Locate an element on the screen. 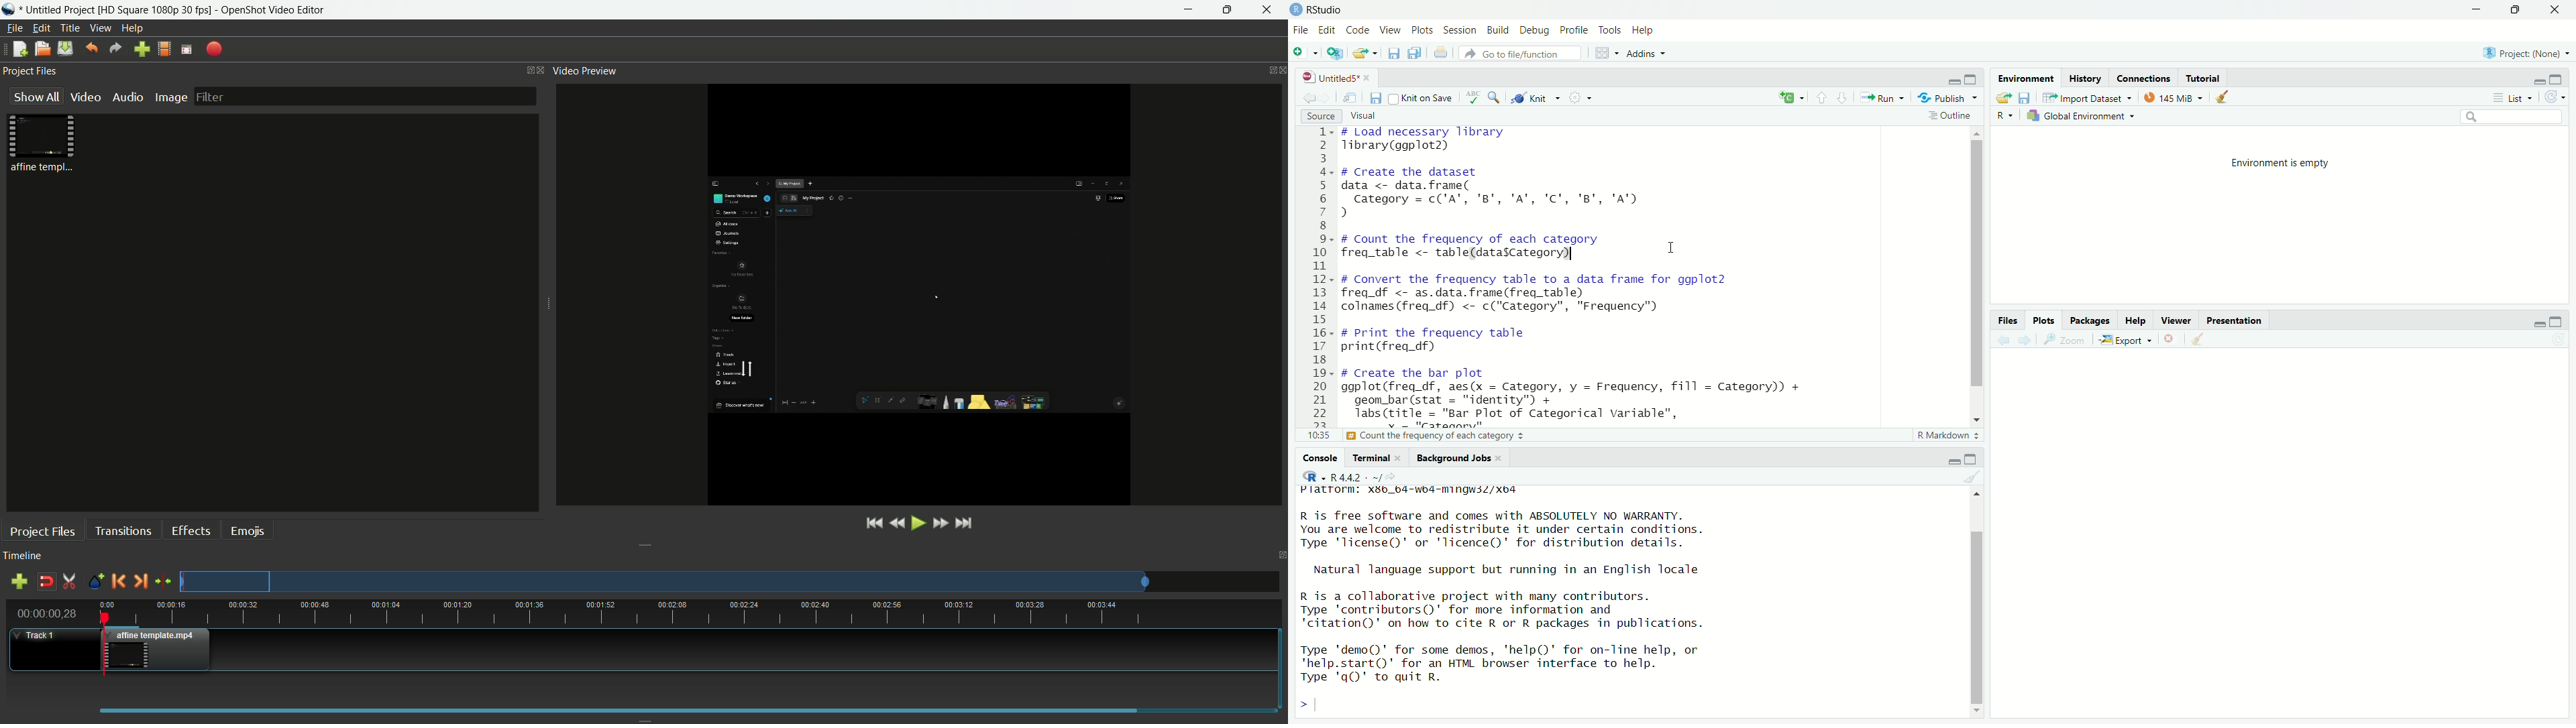 Image resolution: width=2576 pixels, height=728 pixels. back is located at coordinates (2006, 341).